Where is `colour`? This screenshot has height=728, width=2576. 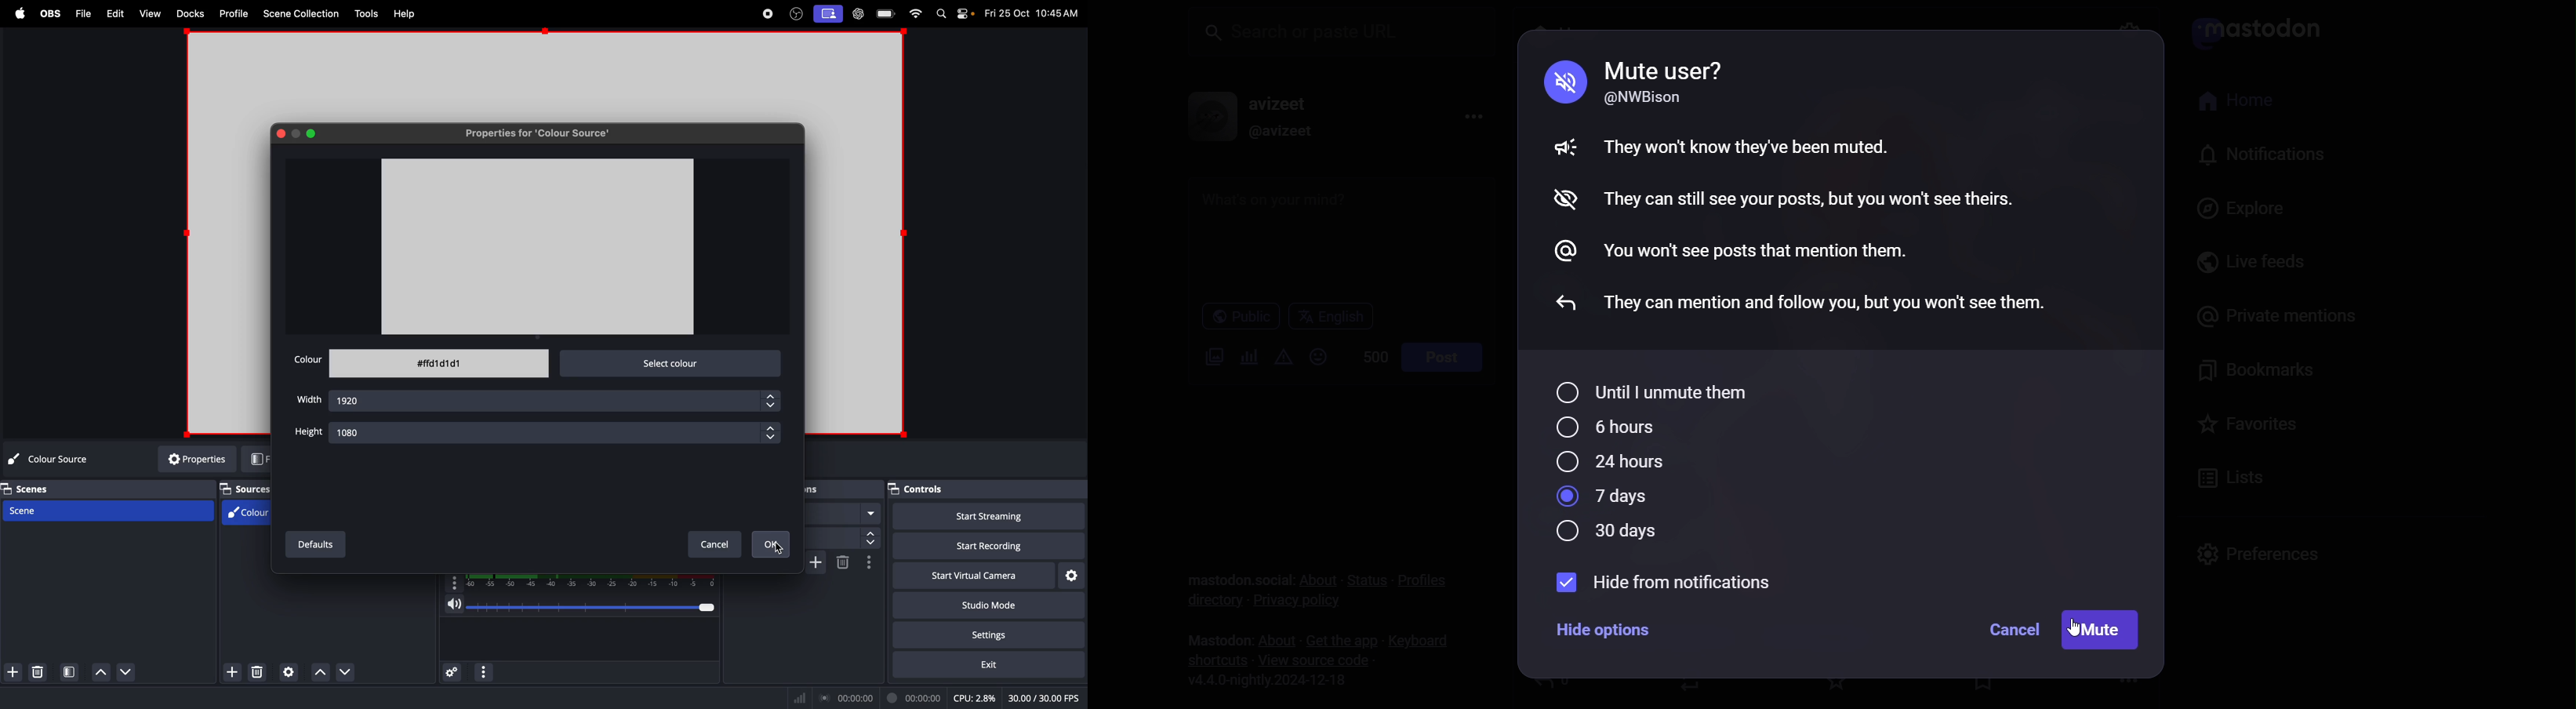
colour is located at coordinates (244, 514).